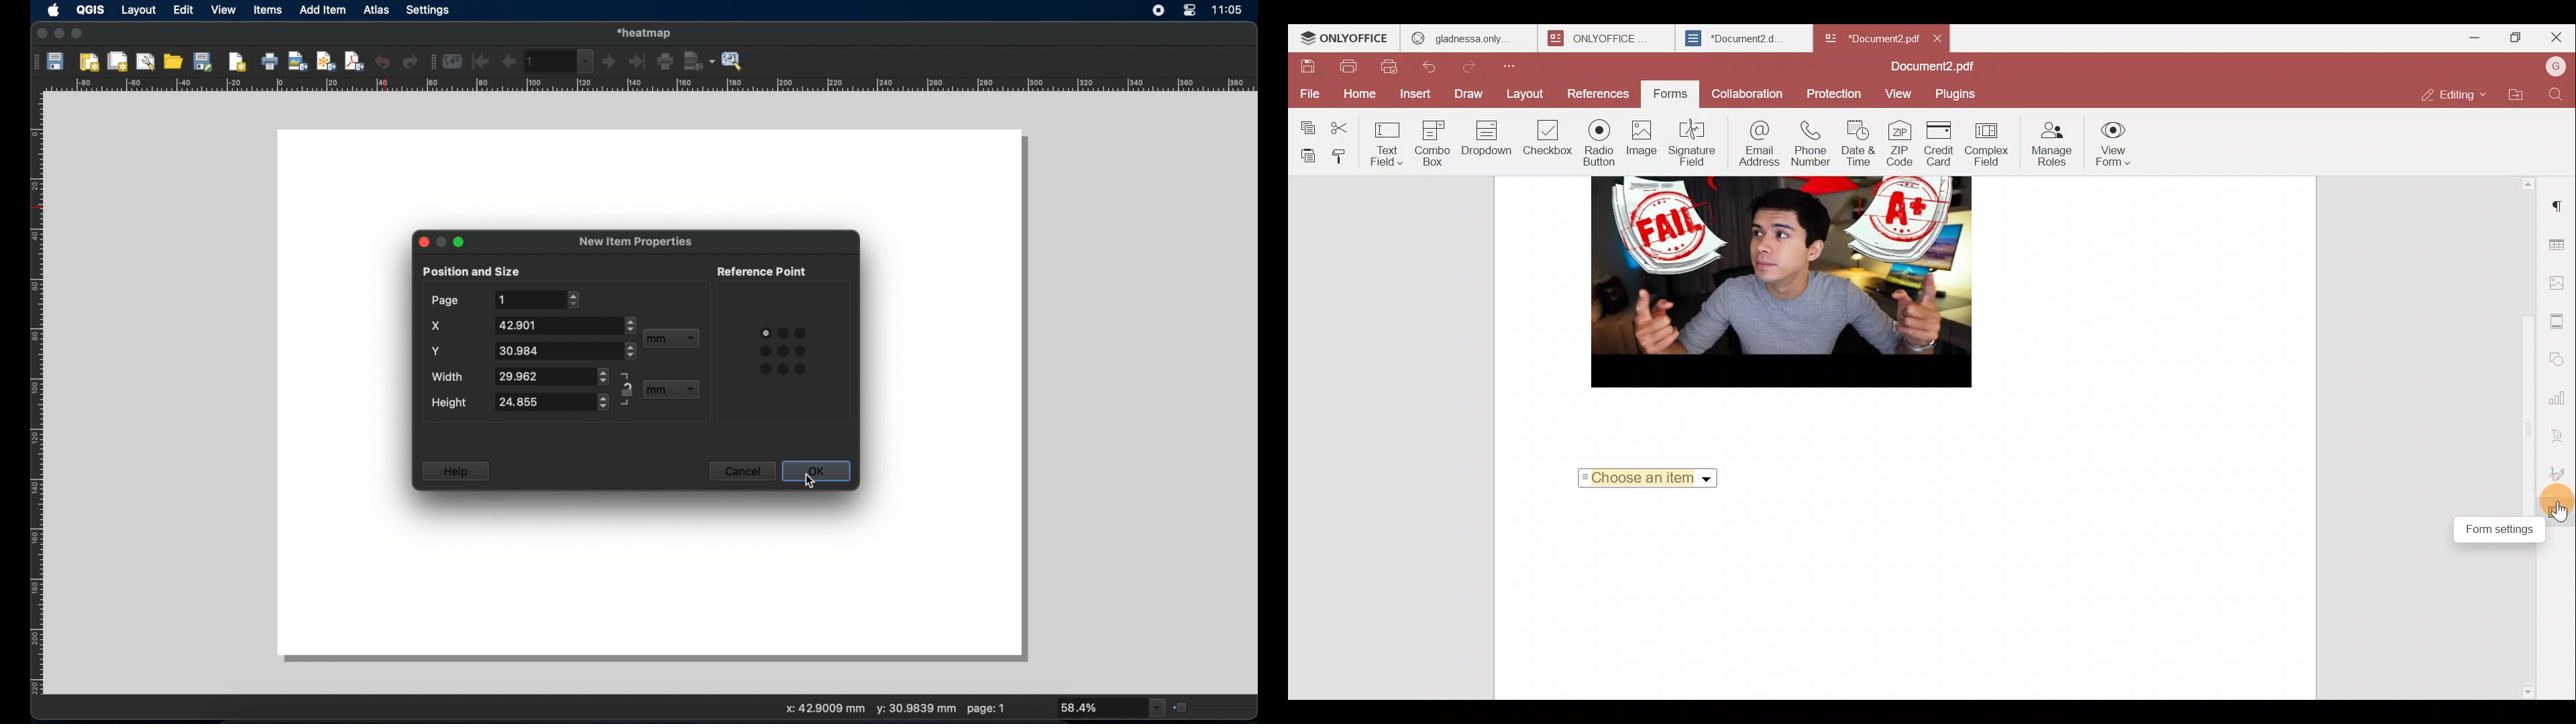  What do you see at coordinates (456, 471) in the screenshot?
I see `help` at bounding box center [456, 471].